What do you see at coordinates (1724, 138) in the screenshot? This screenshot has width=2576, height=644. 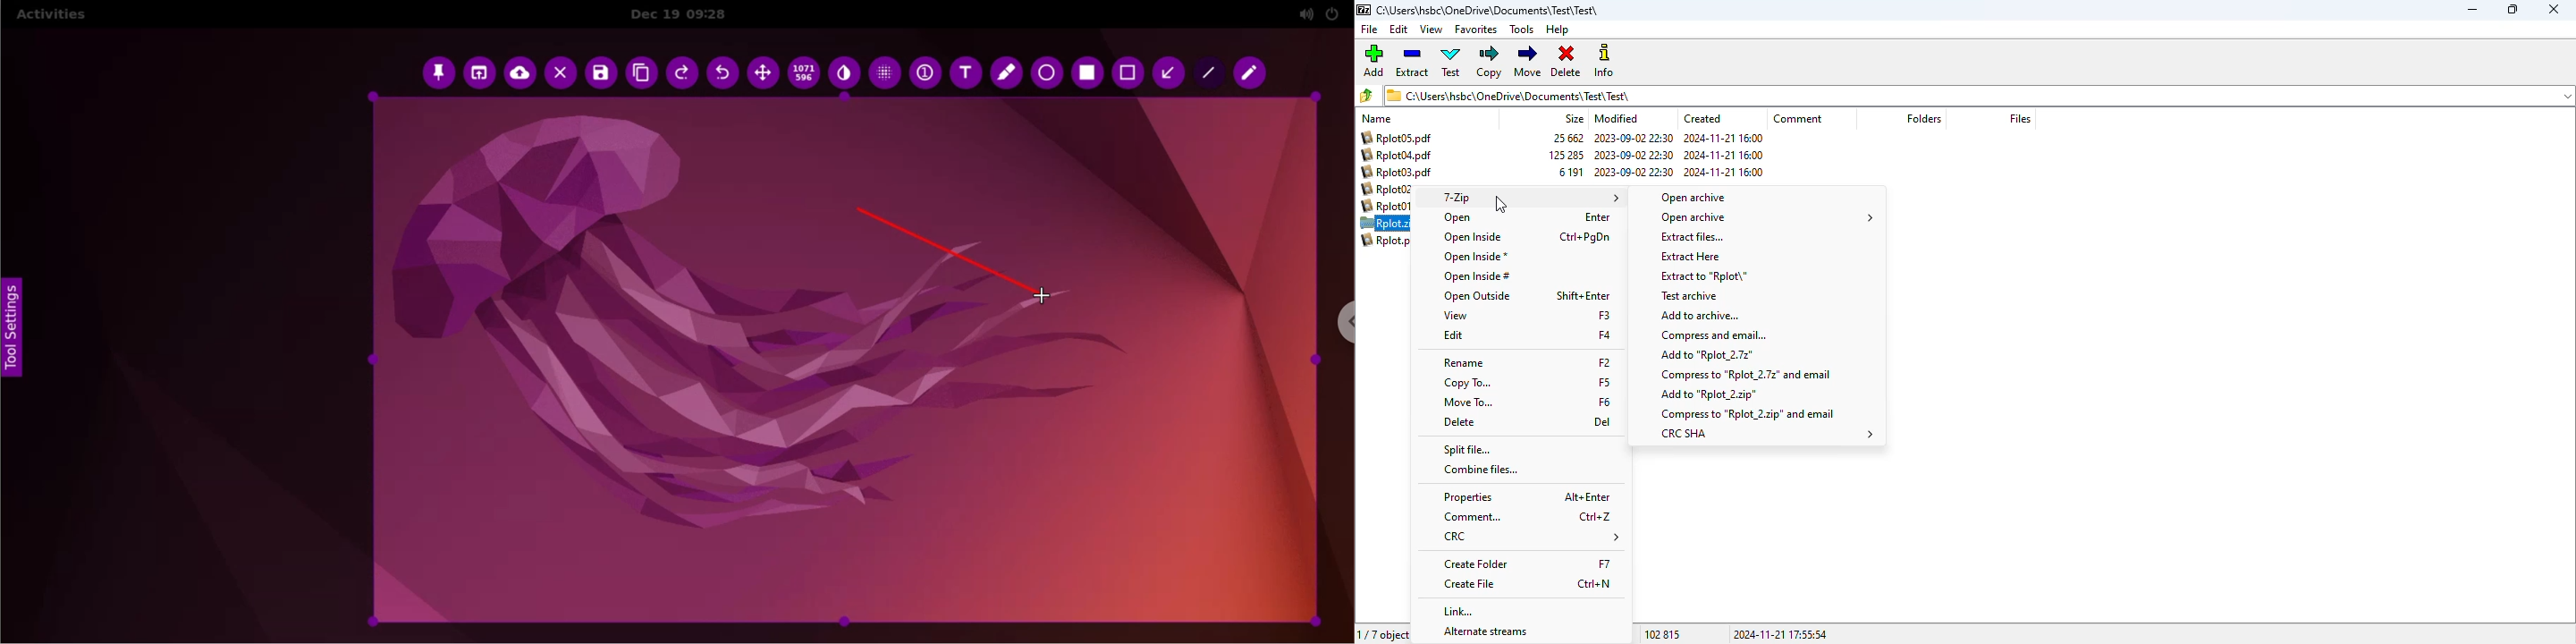 I see `2024-11-21 16:00` at bounding box center [1724, 138].